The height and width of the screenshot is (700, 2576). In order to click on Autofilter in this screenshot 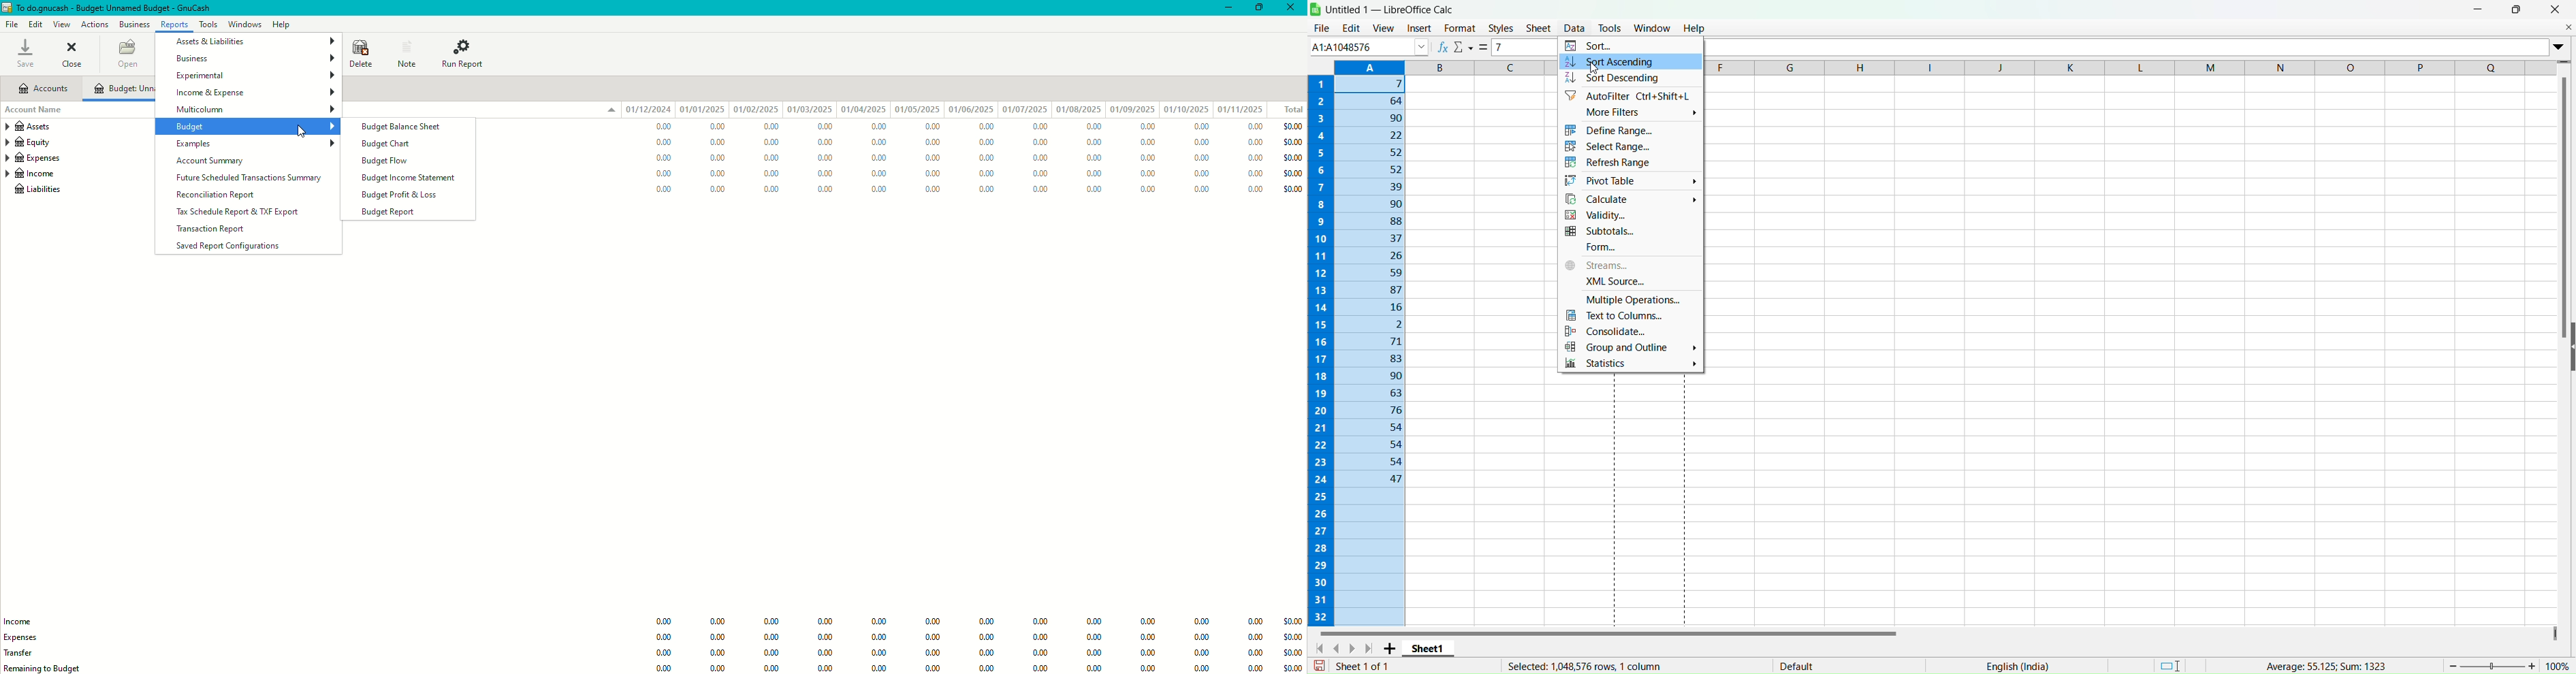, I will do `click(1626, 96)`.